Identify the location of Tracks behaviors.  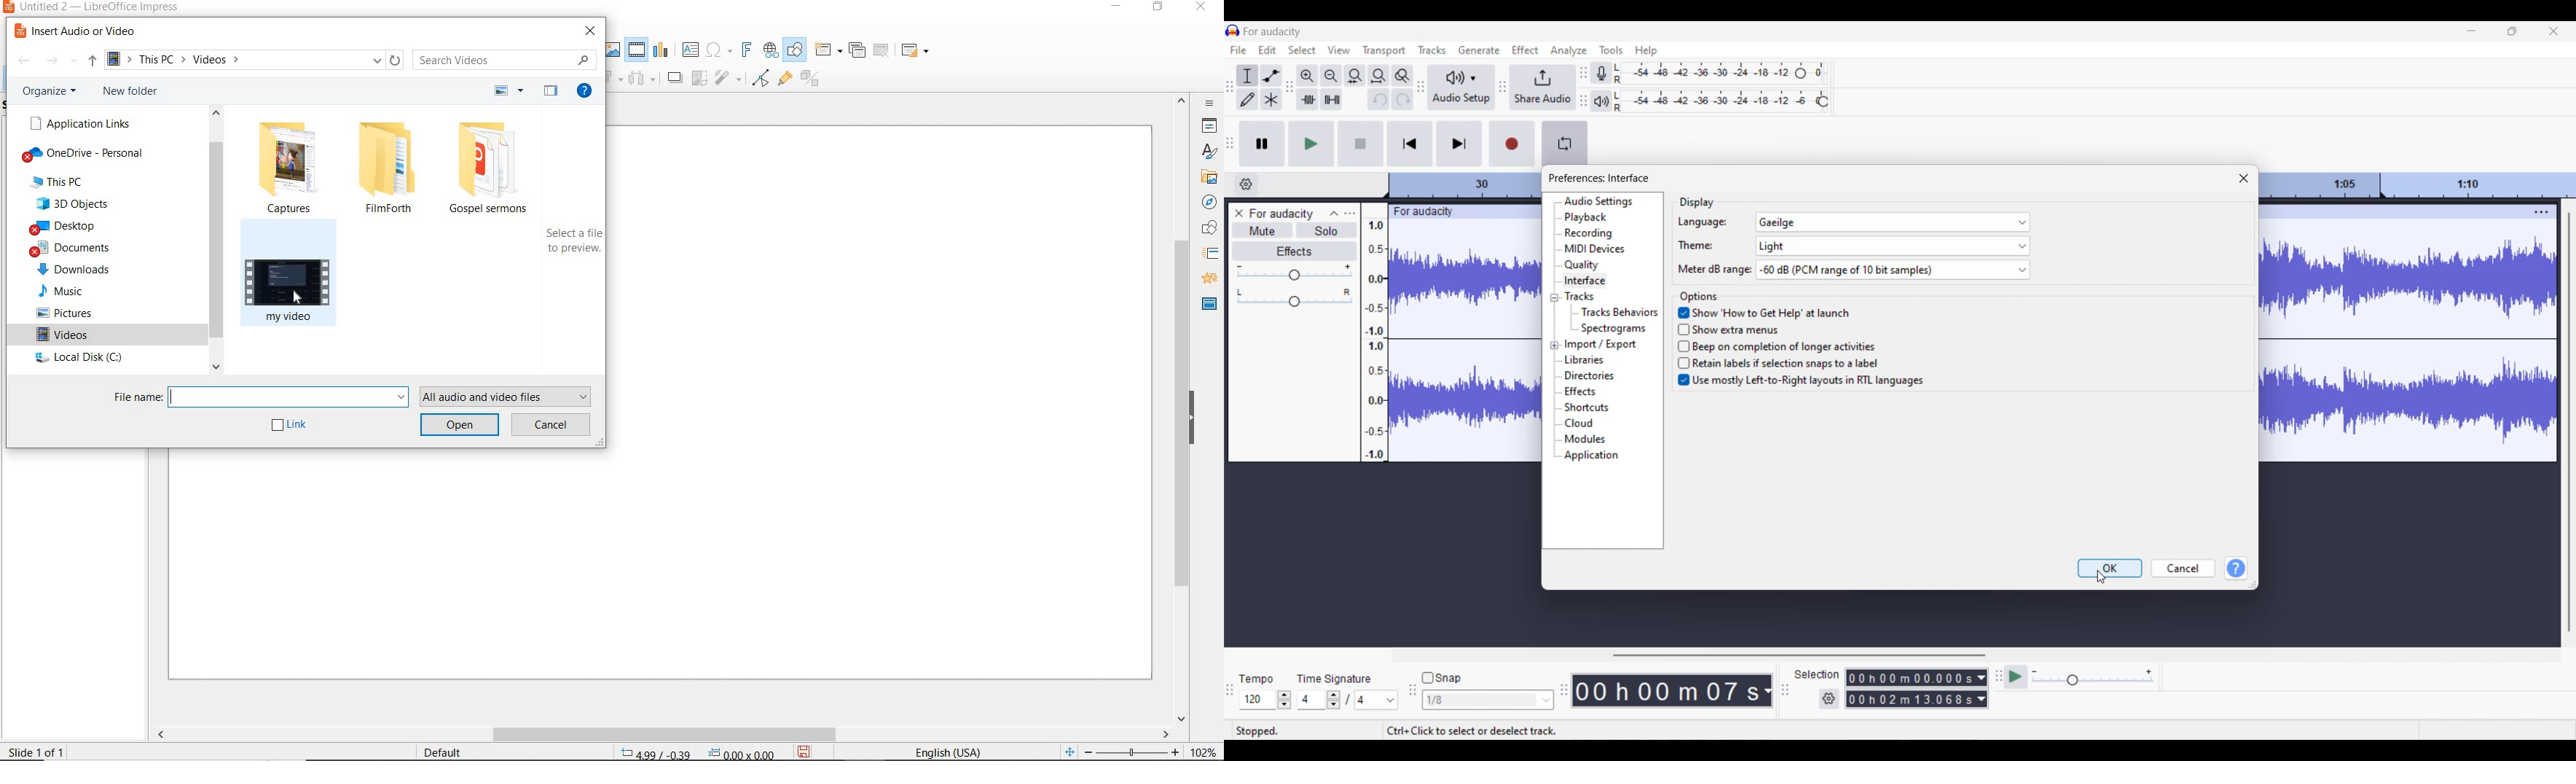
(1619, 311).